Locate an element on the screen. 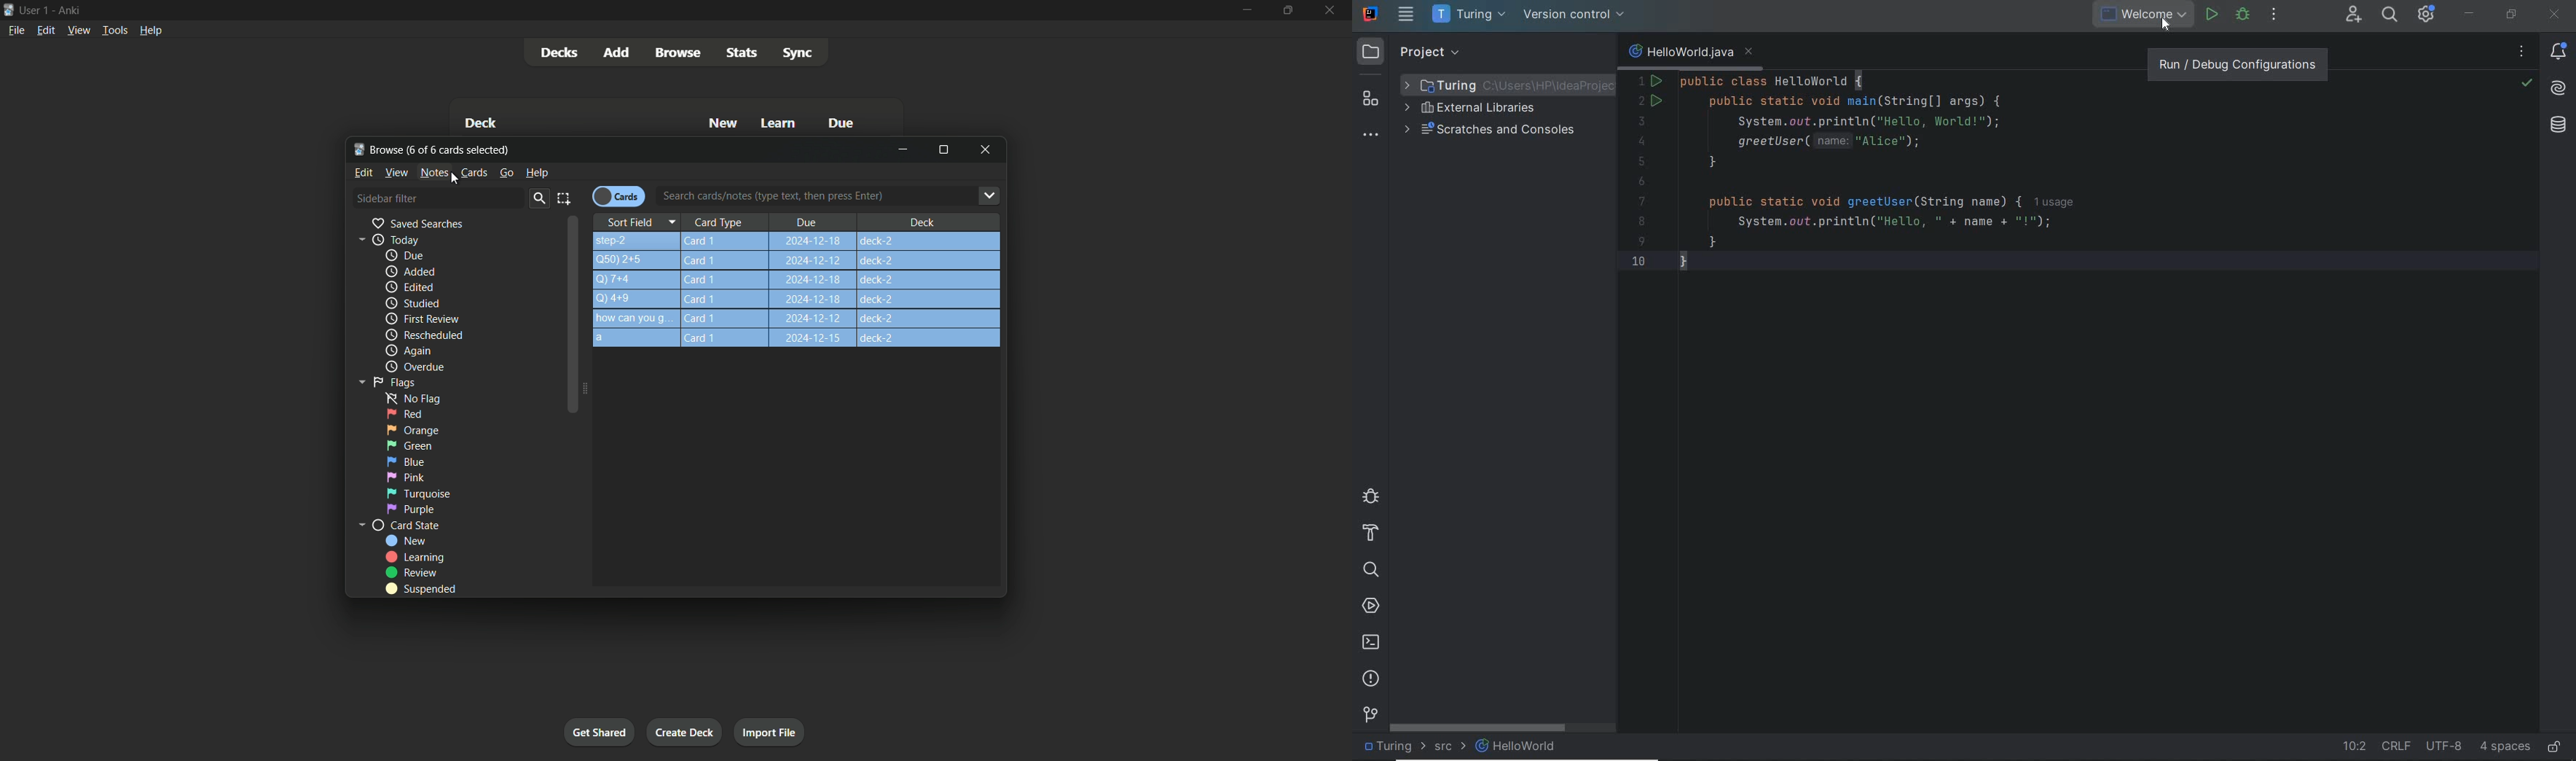 This screenshot has width=2576, height=784. Today is located at coordinates (385, 240).